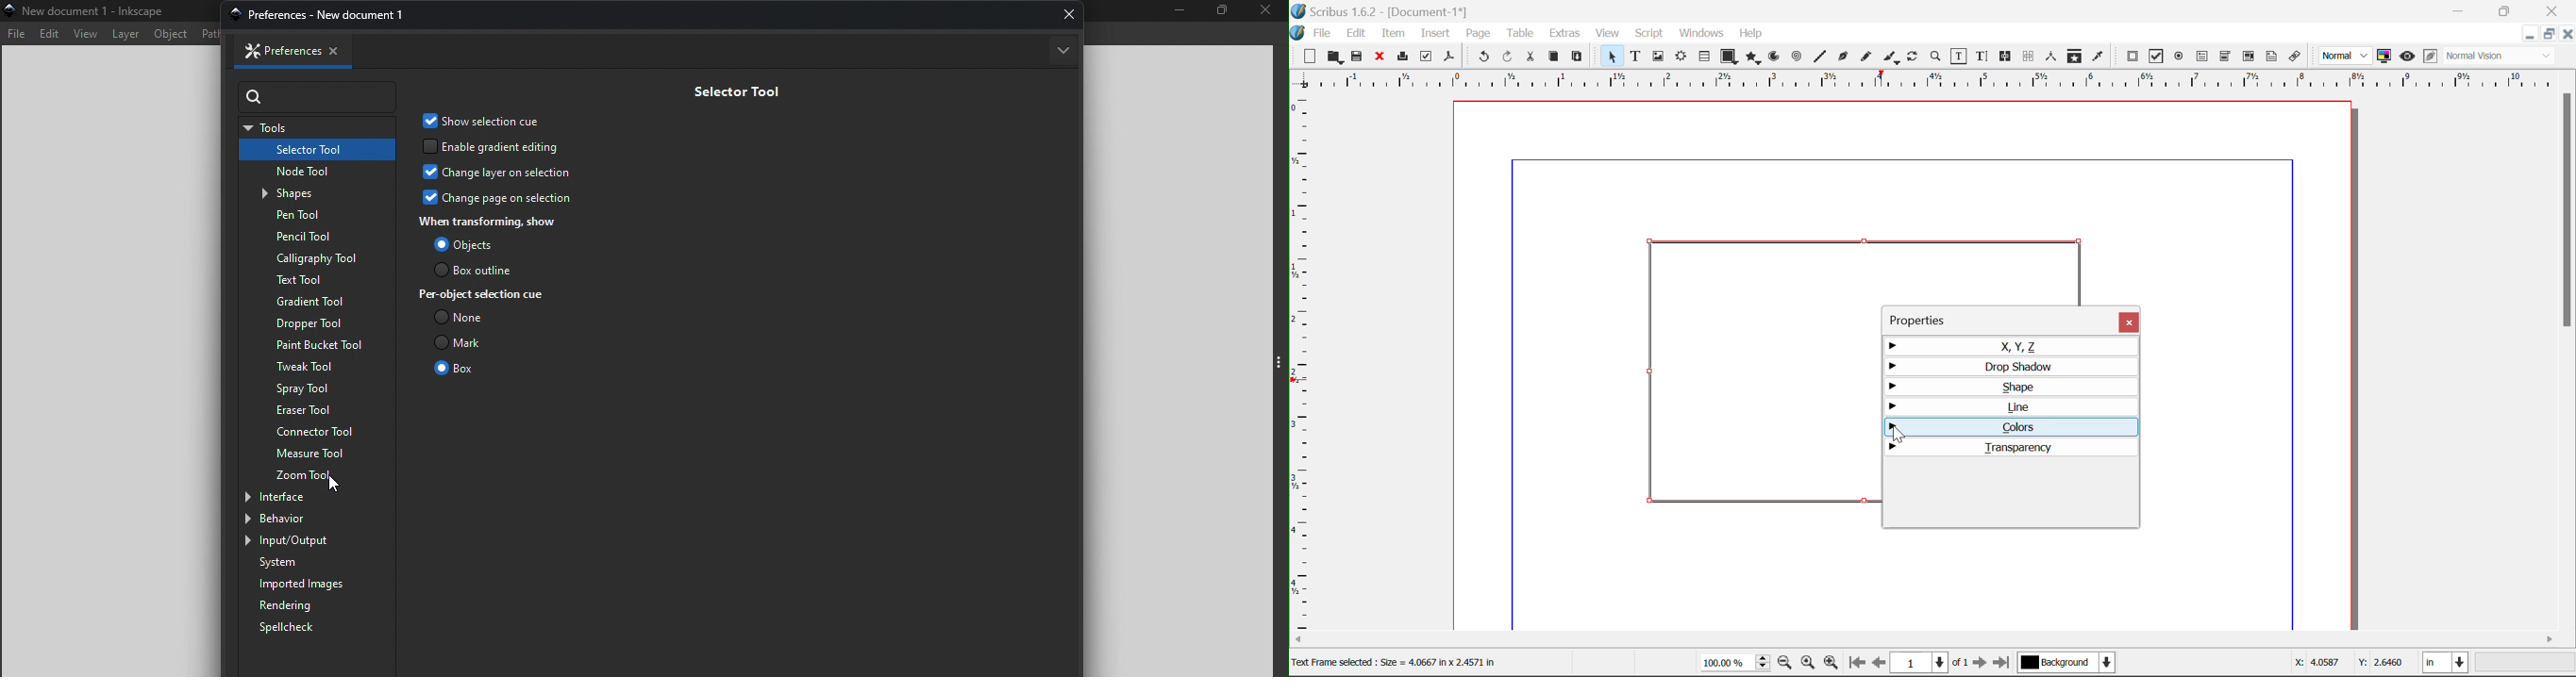  I want to click on Pdf Push Button, so click(2133, 56).